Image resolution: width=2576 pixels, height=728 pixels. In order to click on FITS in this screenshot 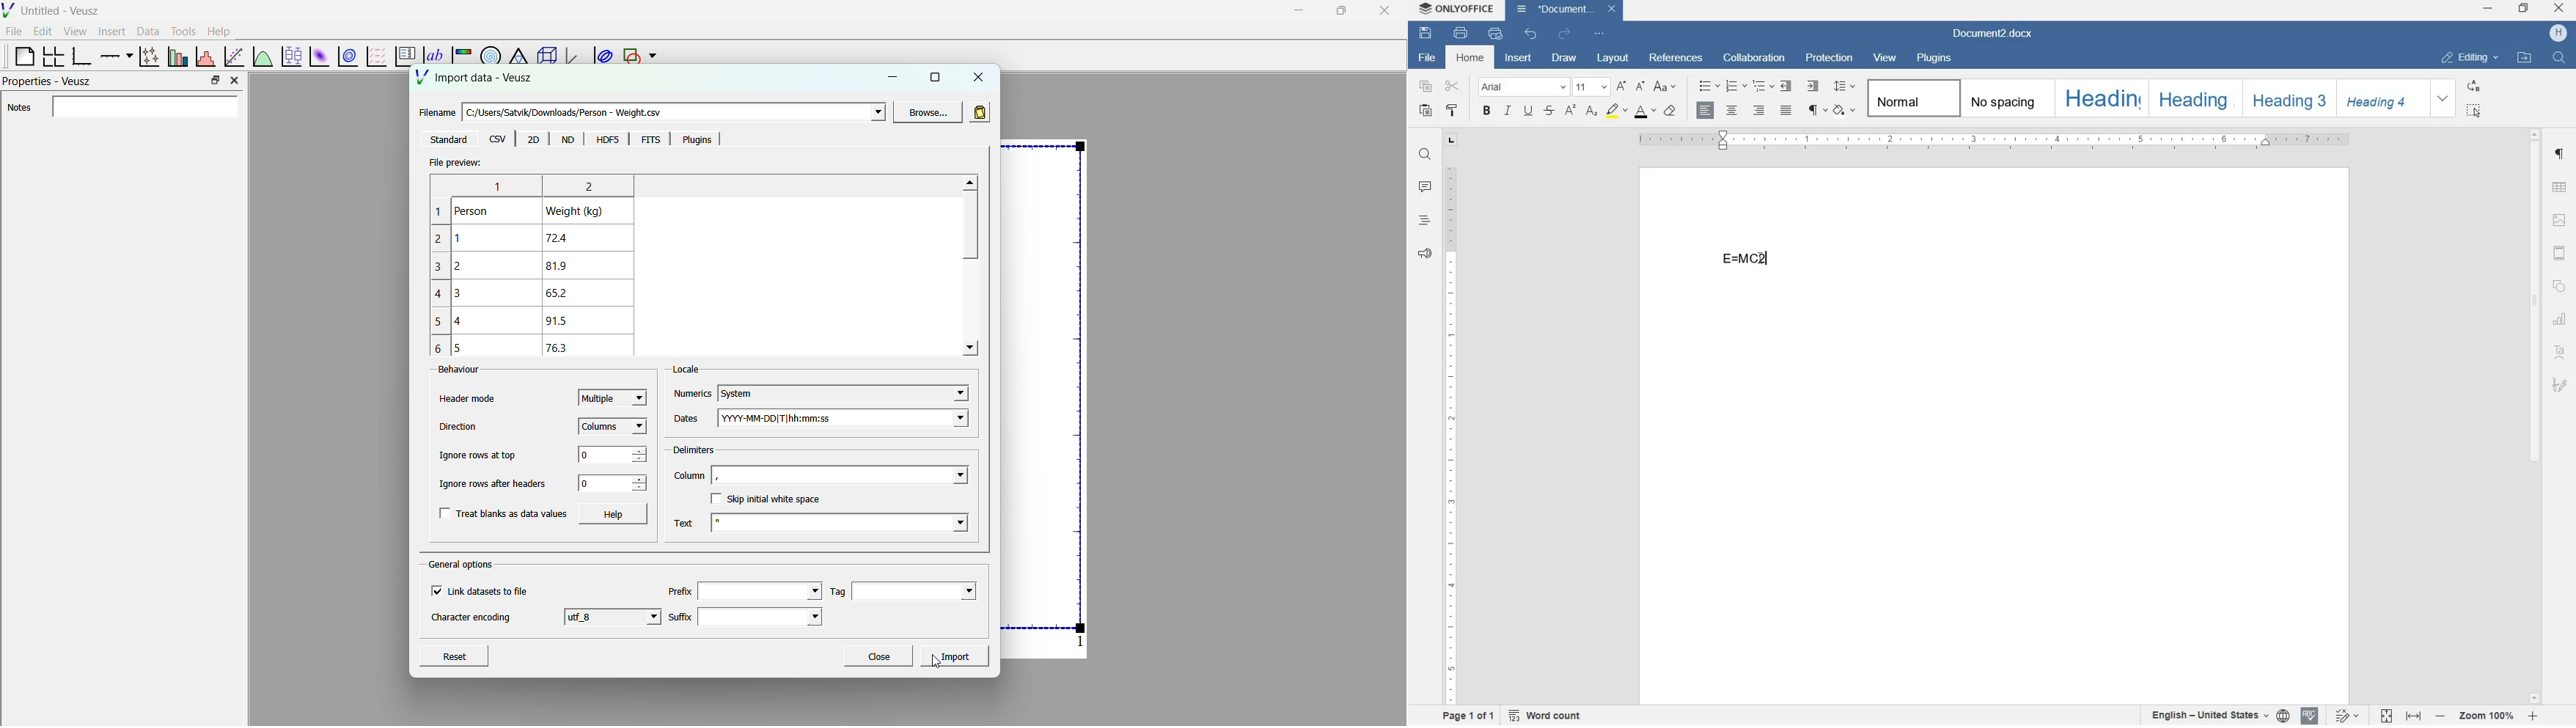, I will do `click(647, 139)`.